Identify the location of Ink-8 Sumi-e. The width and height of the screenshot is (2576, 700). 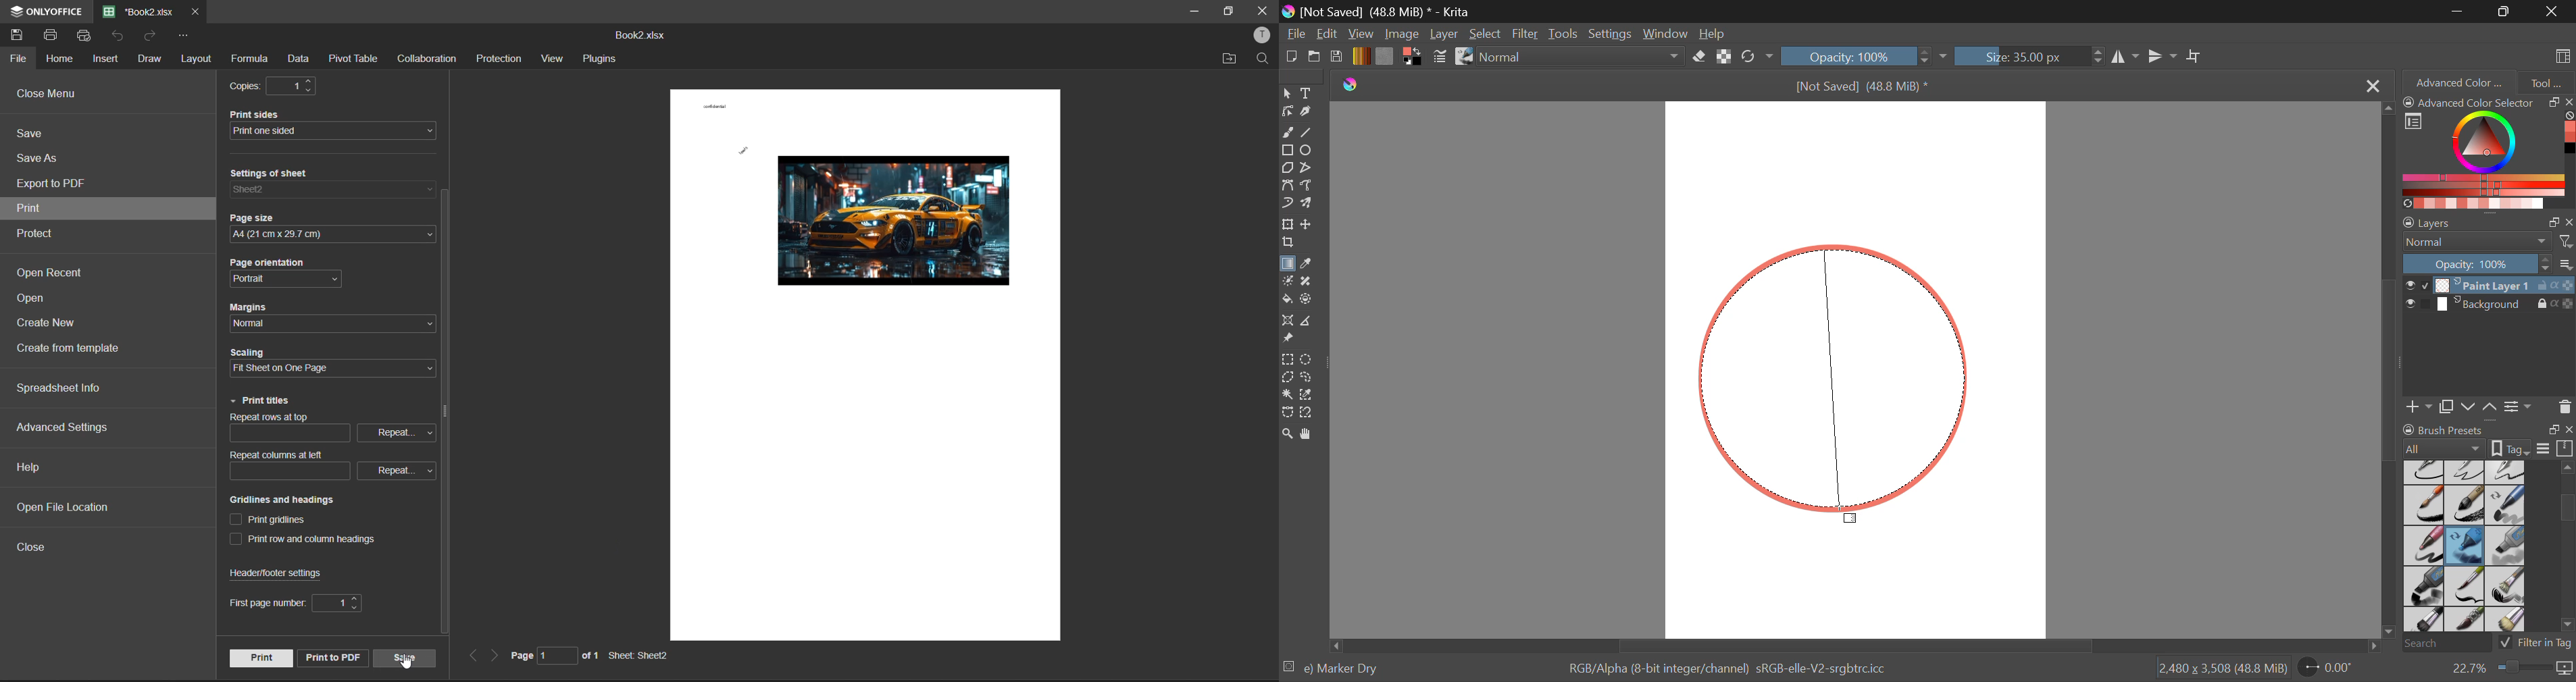
(2465, 506).